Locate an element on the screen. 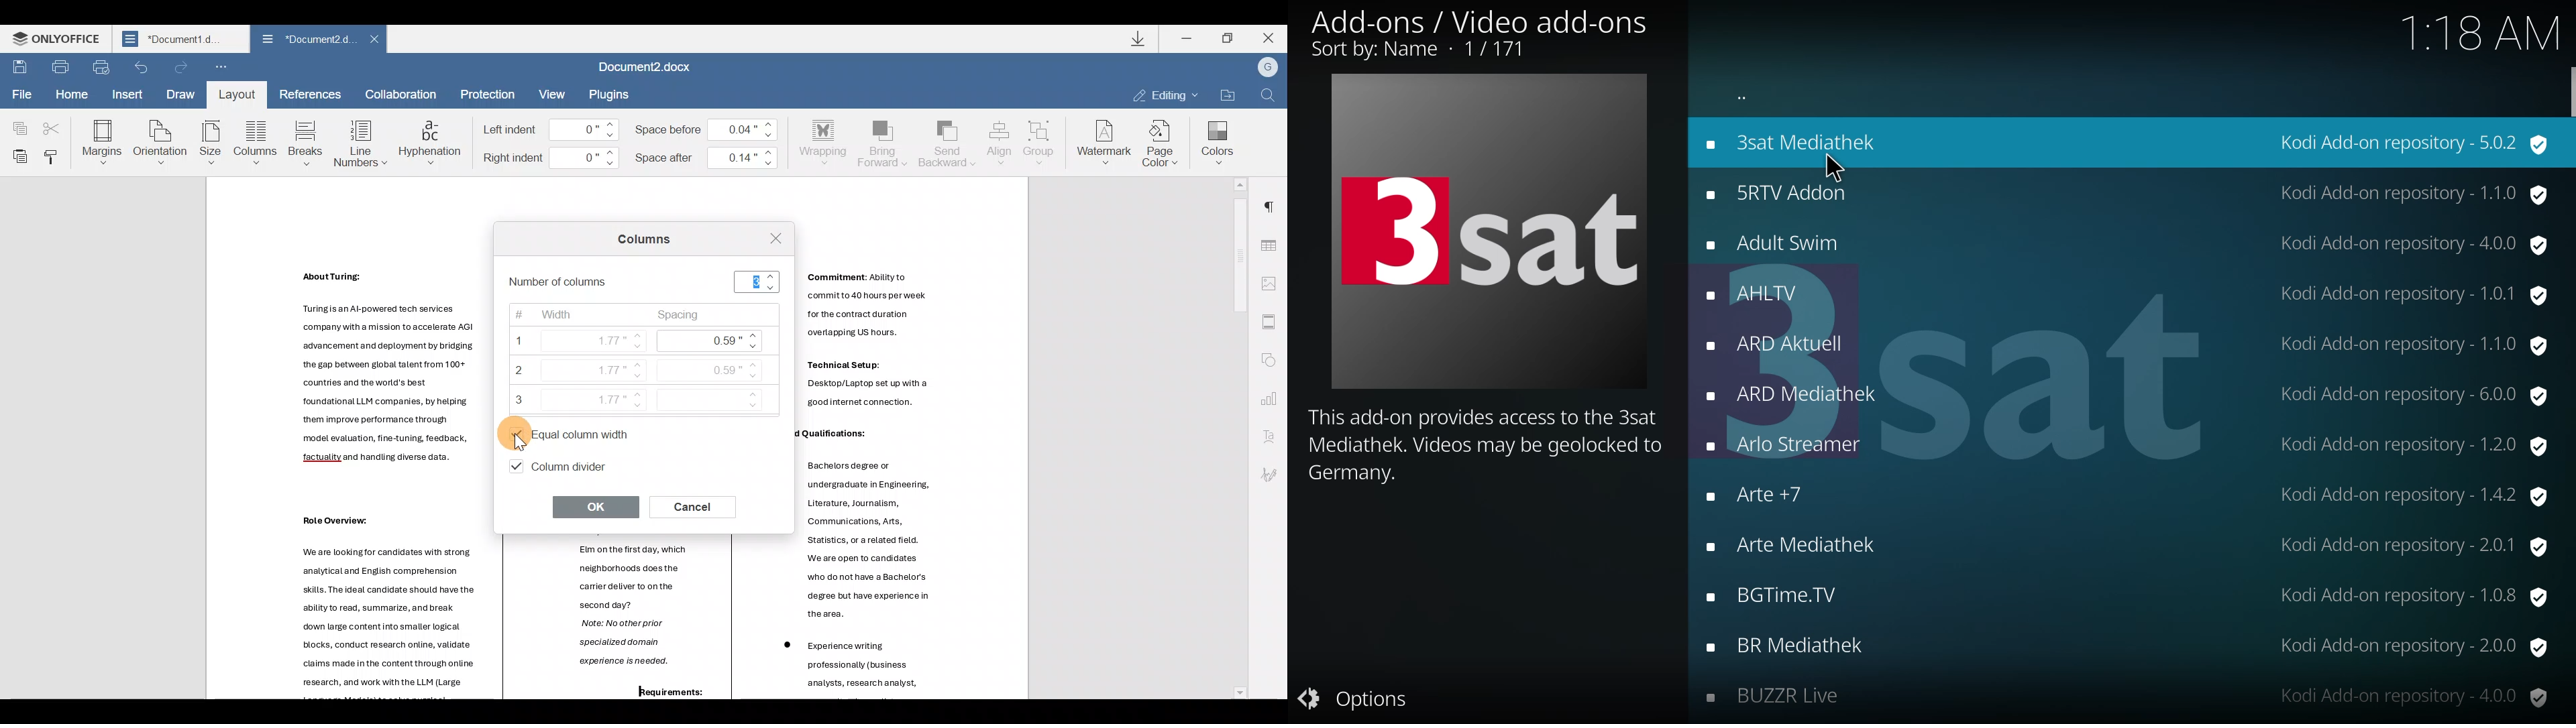  Right indent is located at coordinates (551, 158).